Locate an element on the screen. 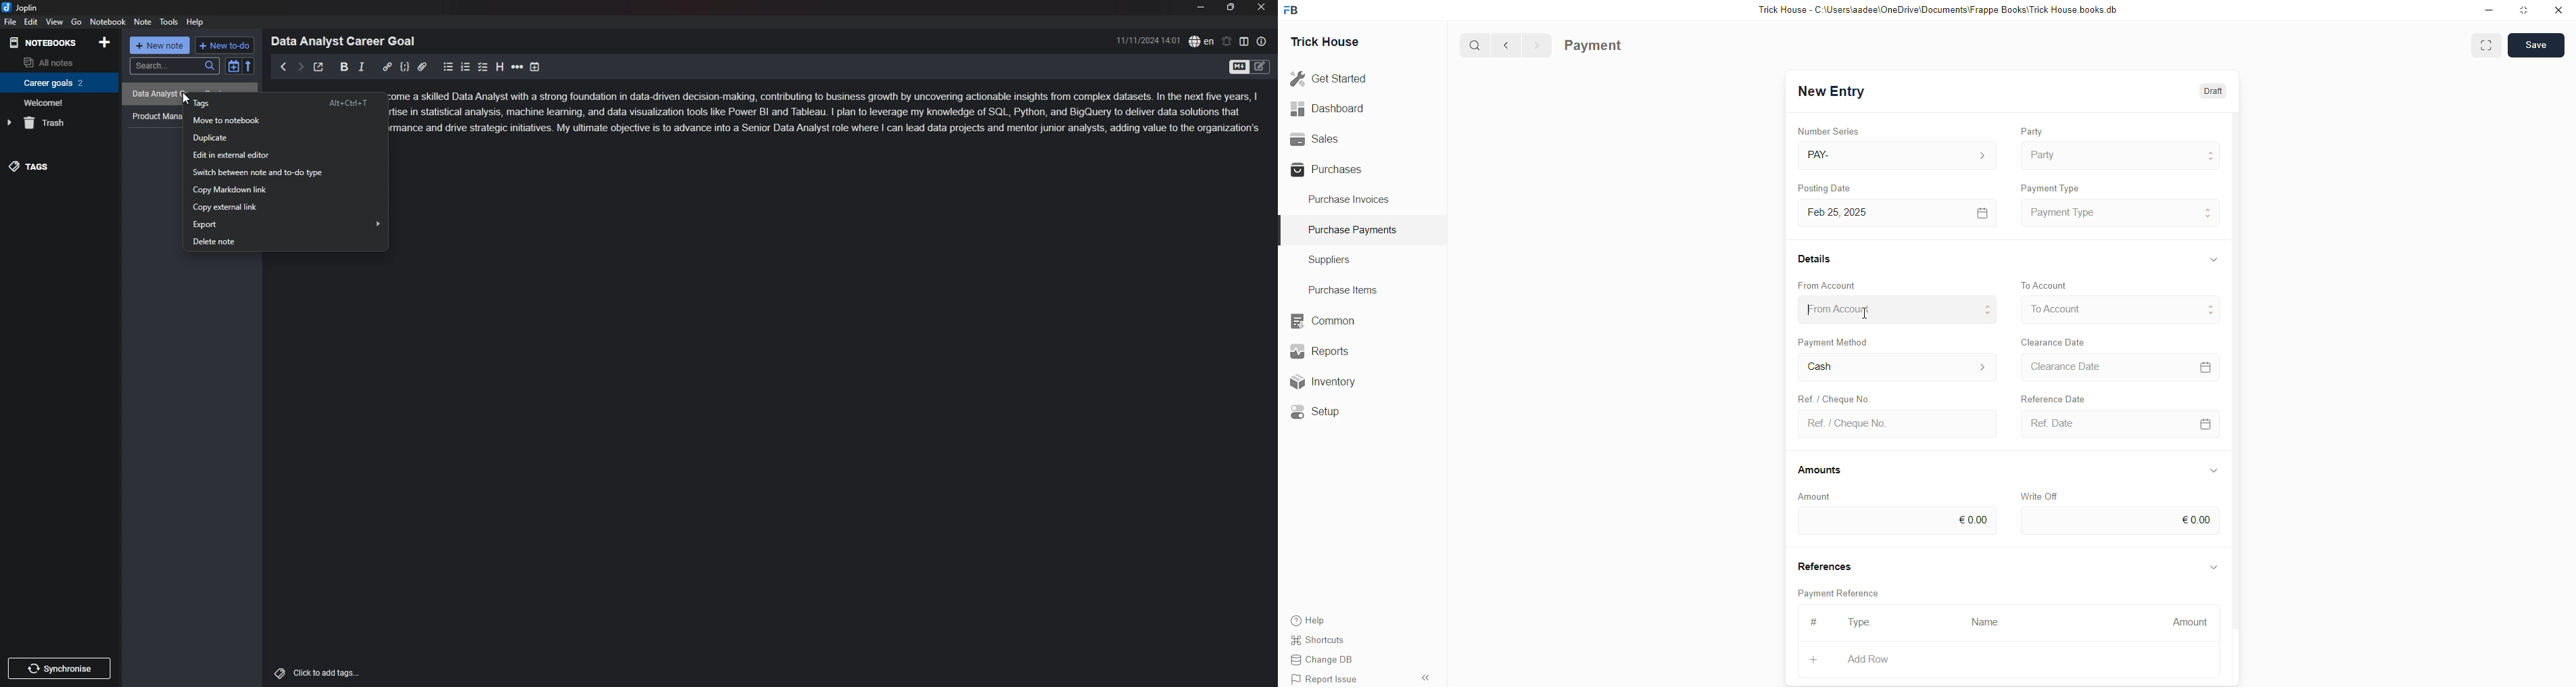 The width and height of the screenshot is (2576, 700). resize is located at coordinates (1231, 7).